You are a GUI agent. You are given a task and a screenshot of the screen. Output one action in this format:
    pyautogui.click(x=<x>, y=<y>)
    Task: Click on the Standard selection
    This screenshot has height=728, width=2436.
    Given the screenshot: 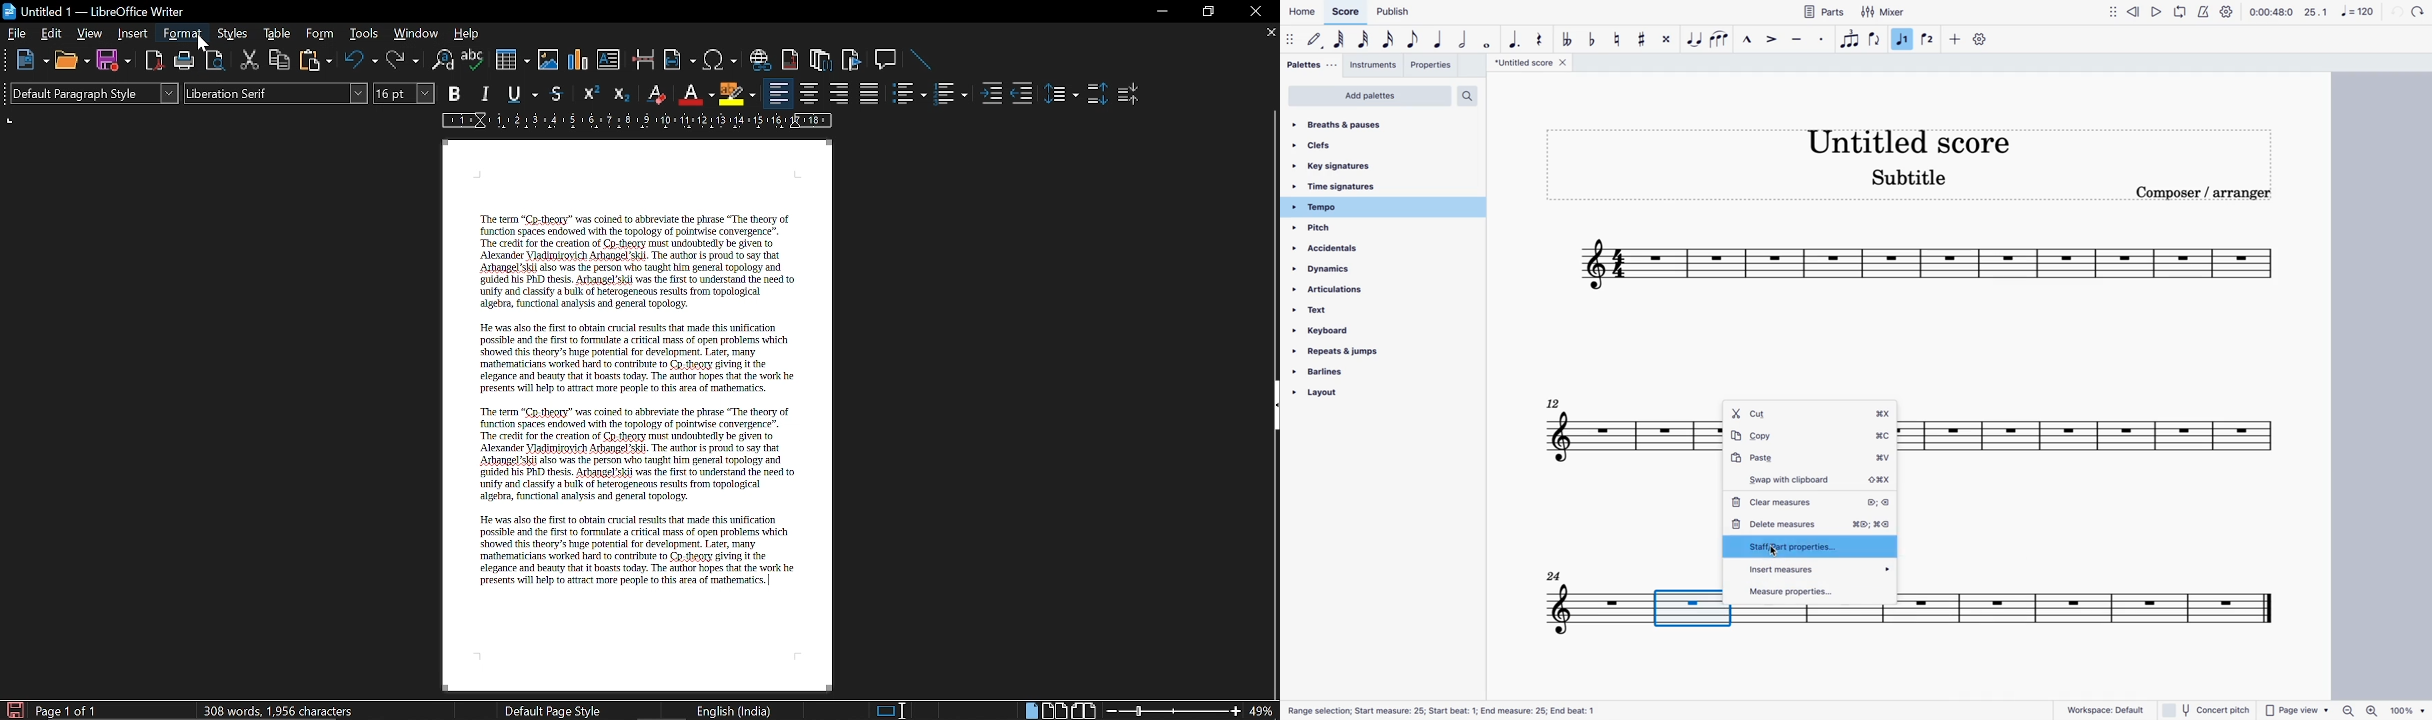 What is the action you would take?
    pyautogui.click(x=893, y=710)
    